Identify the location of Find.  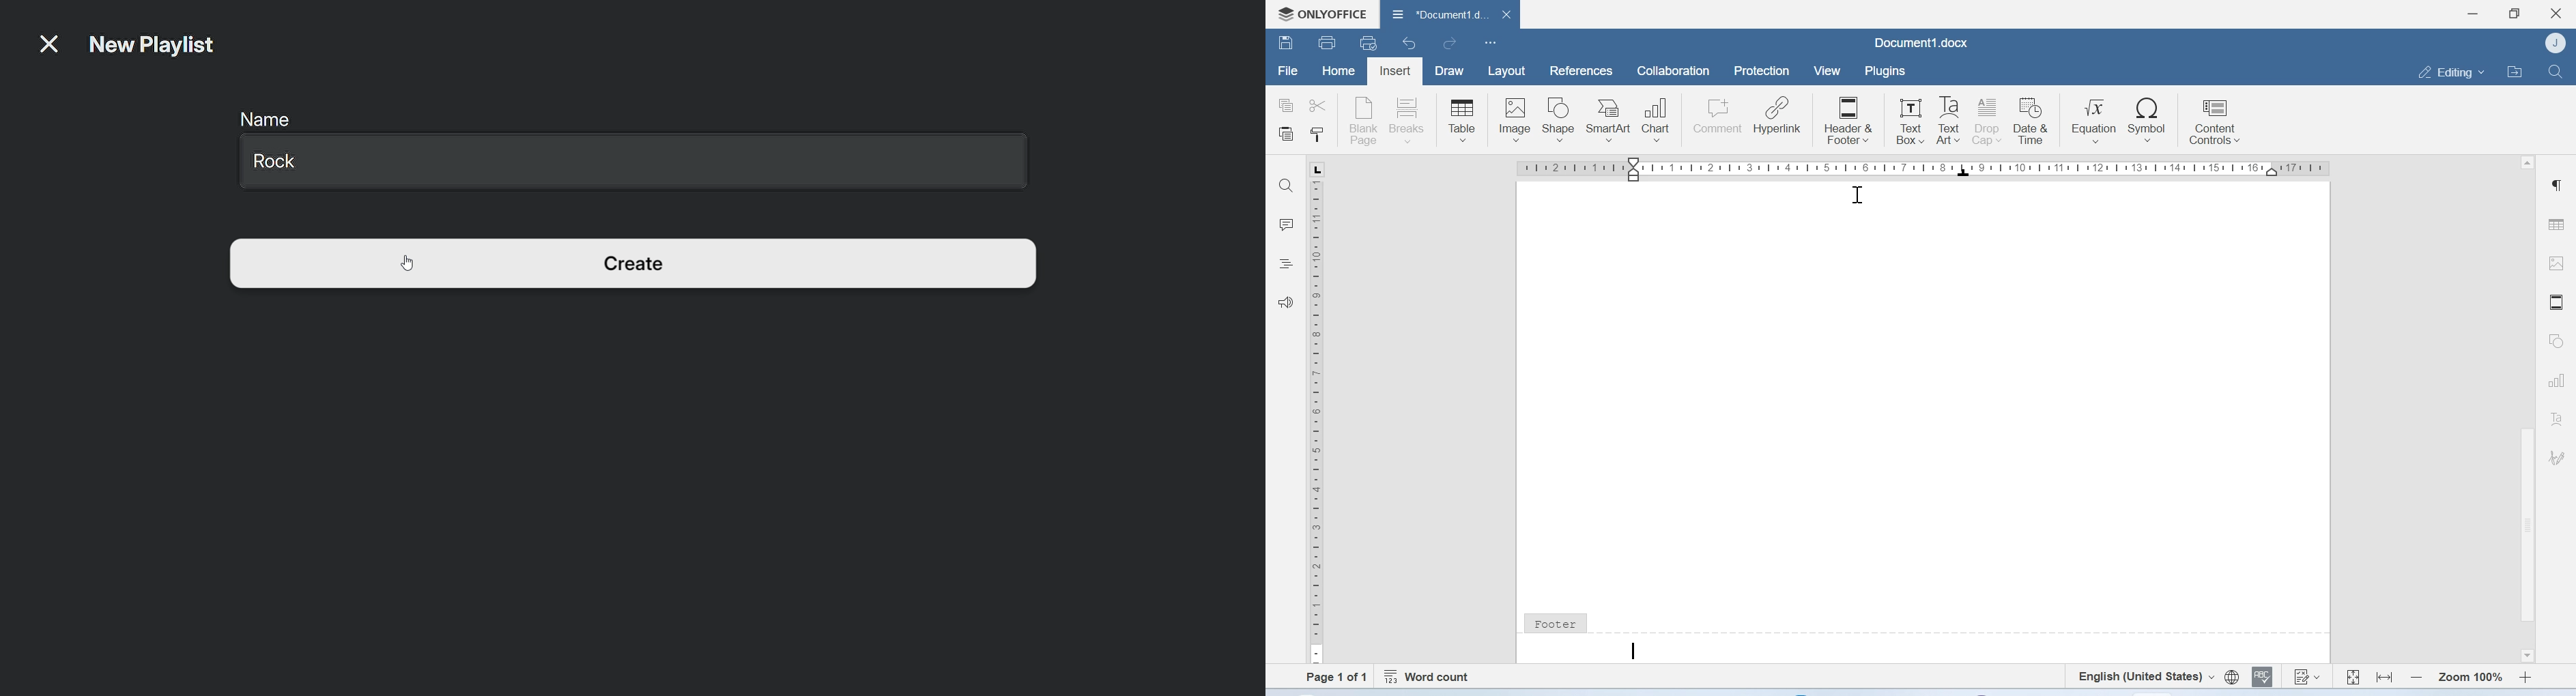
(2556, 71).